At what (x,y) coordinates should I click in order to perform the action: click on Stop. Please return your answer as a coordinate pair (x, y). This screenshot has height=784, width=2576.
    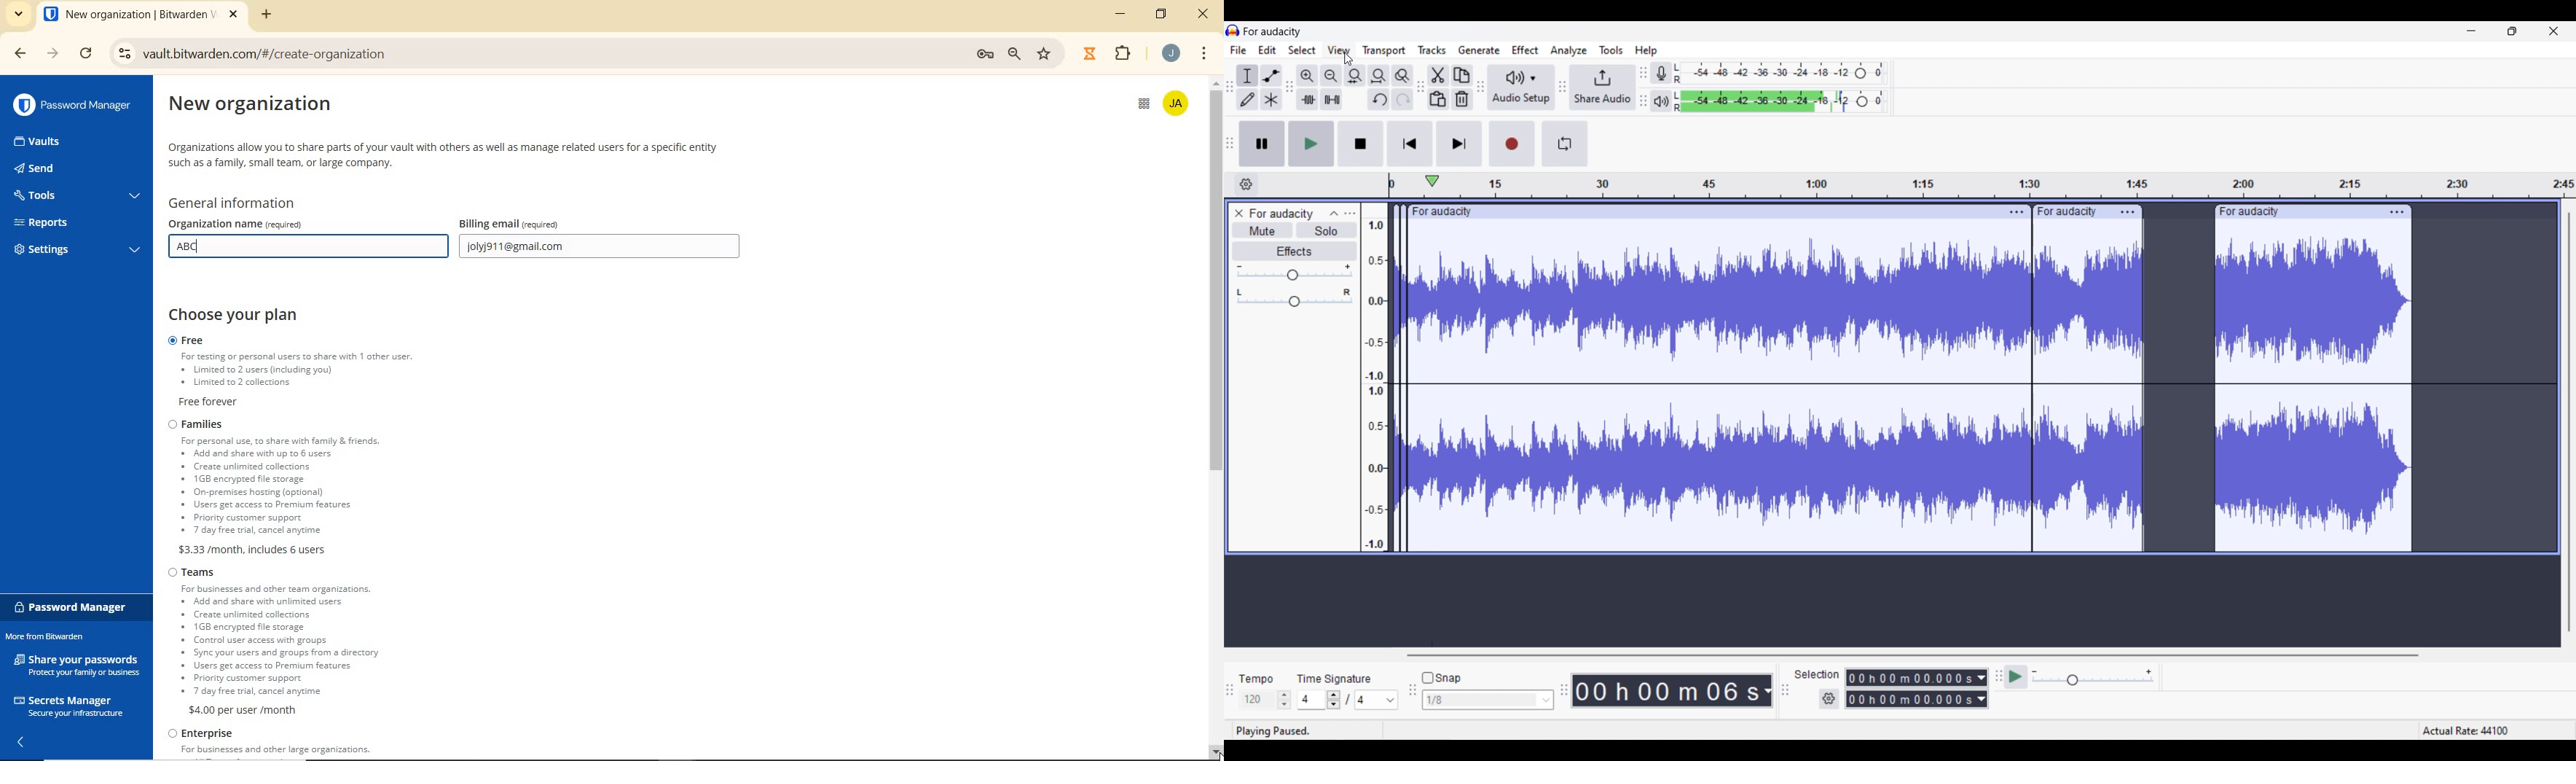
    Looking at the image, I should click on (1360, 144).